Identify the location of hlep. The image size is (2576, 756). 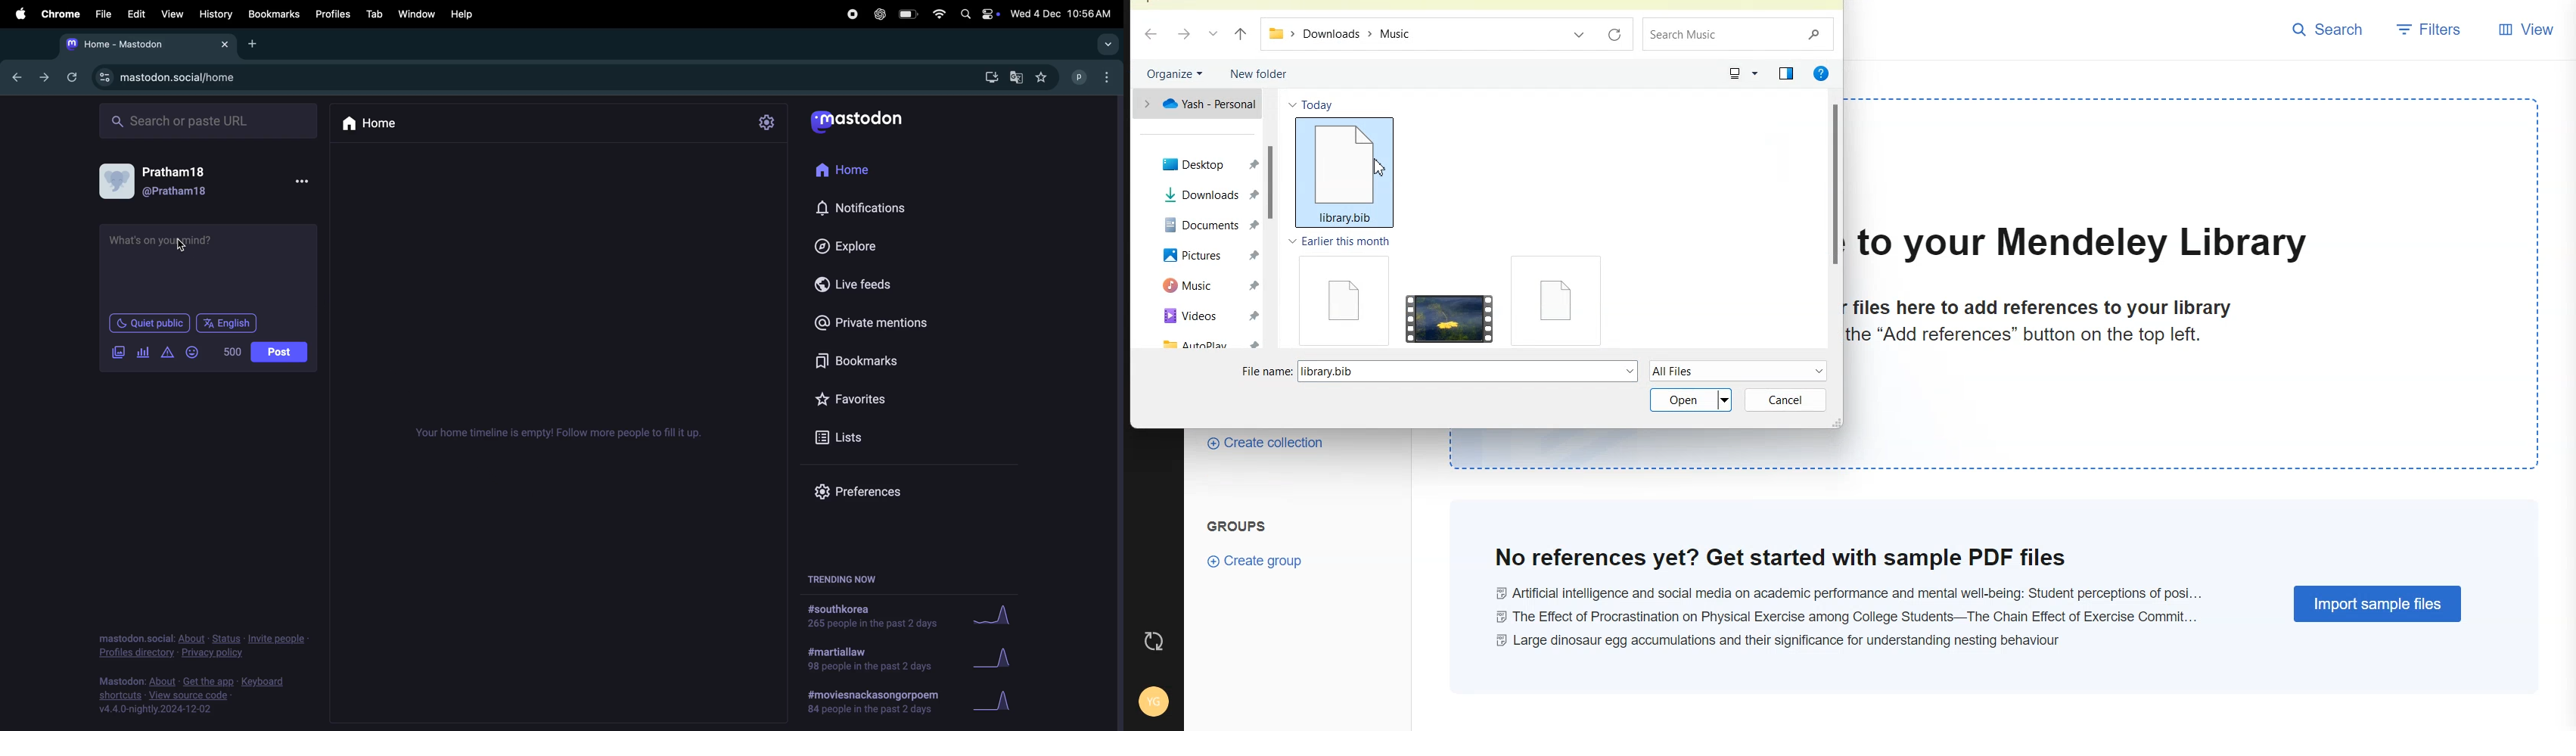
(466, 14).